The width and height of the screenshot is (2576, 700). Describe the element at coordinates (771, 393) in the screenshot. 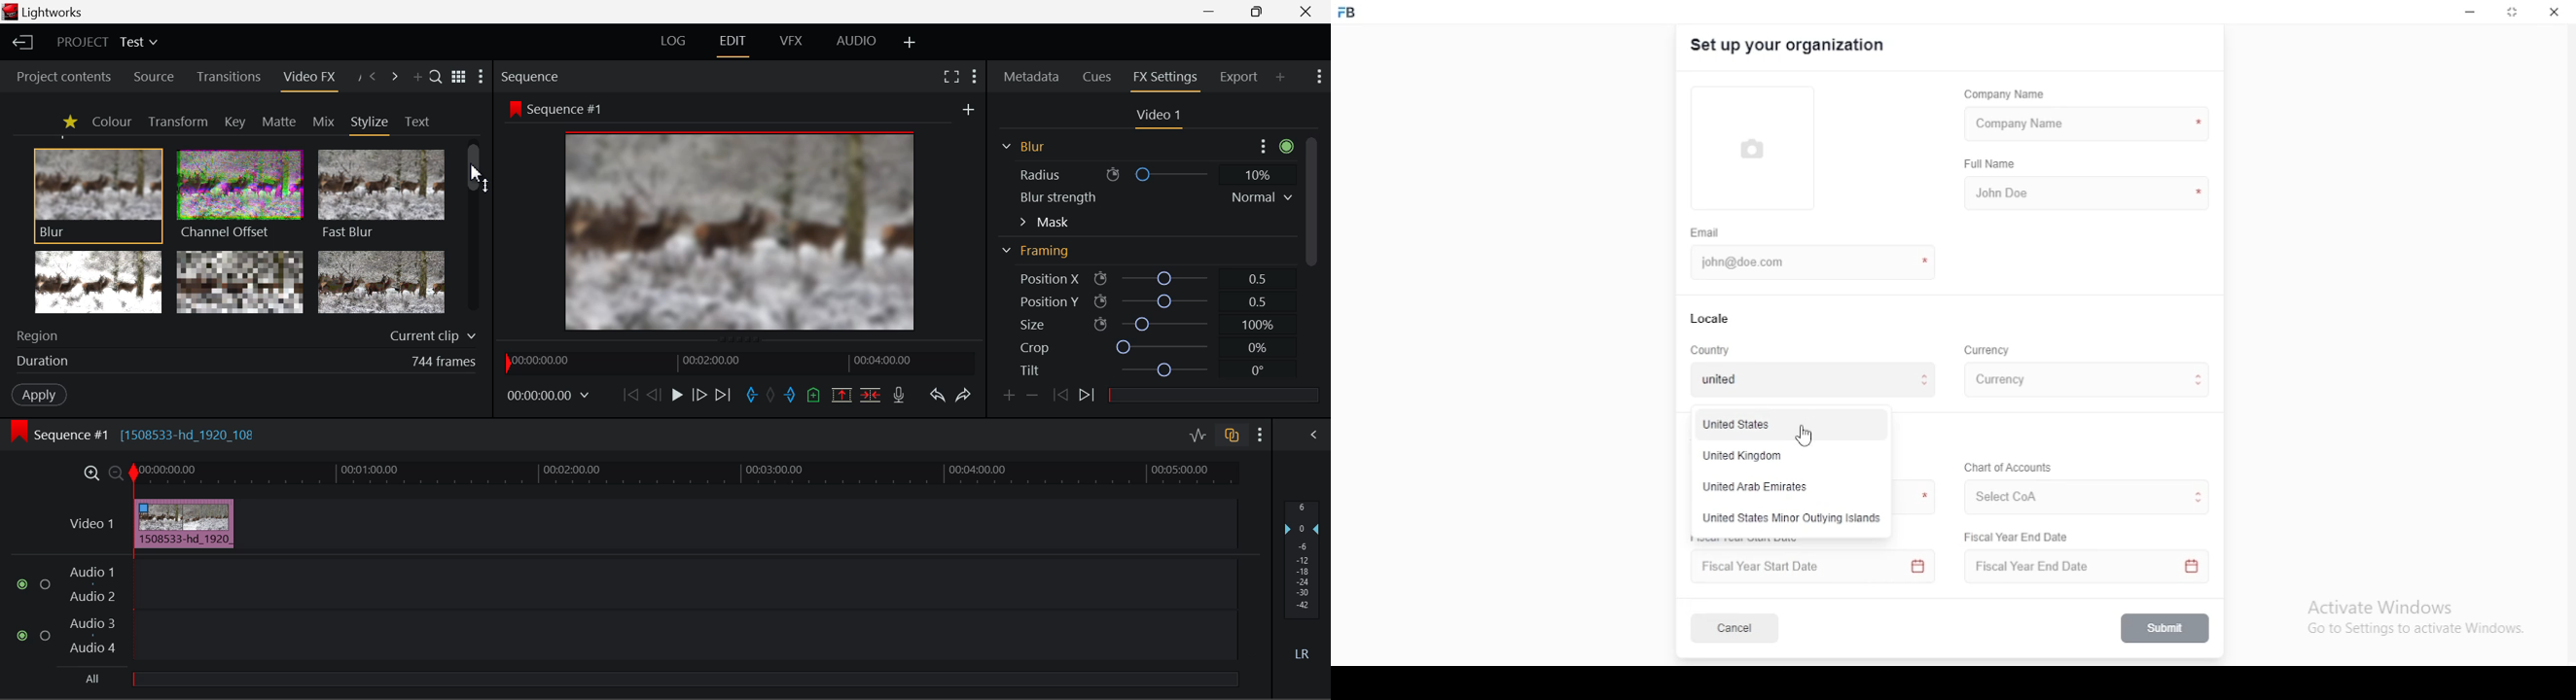

I see `Remove all marks` at that location.